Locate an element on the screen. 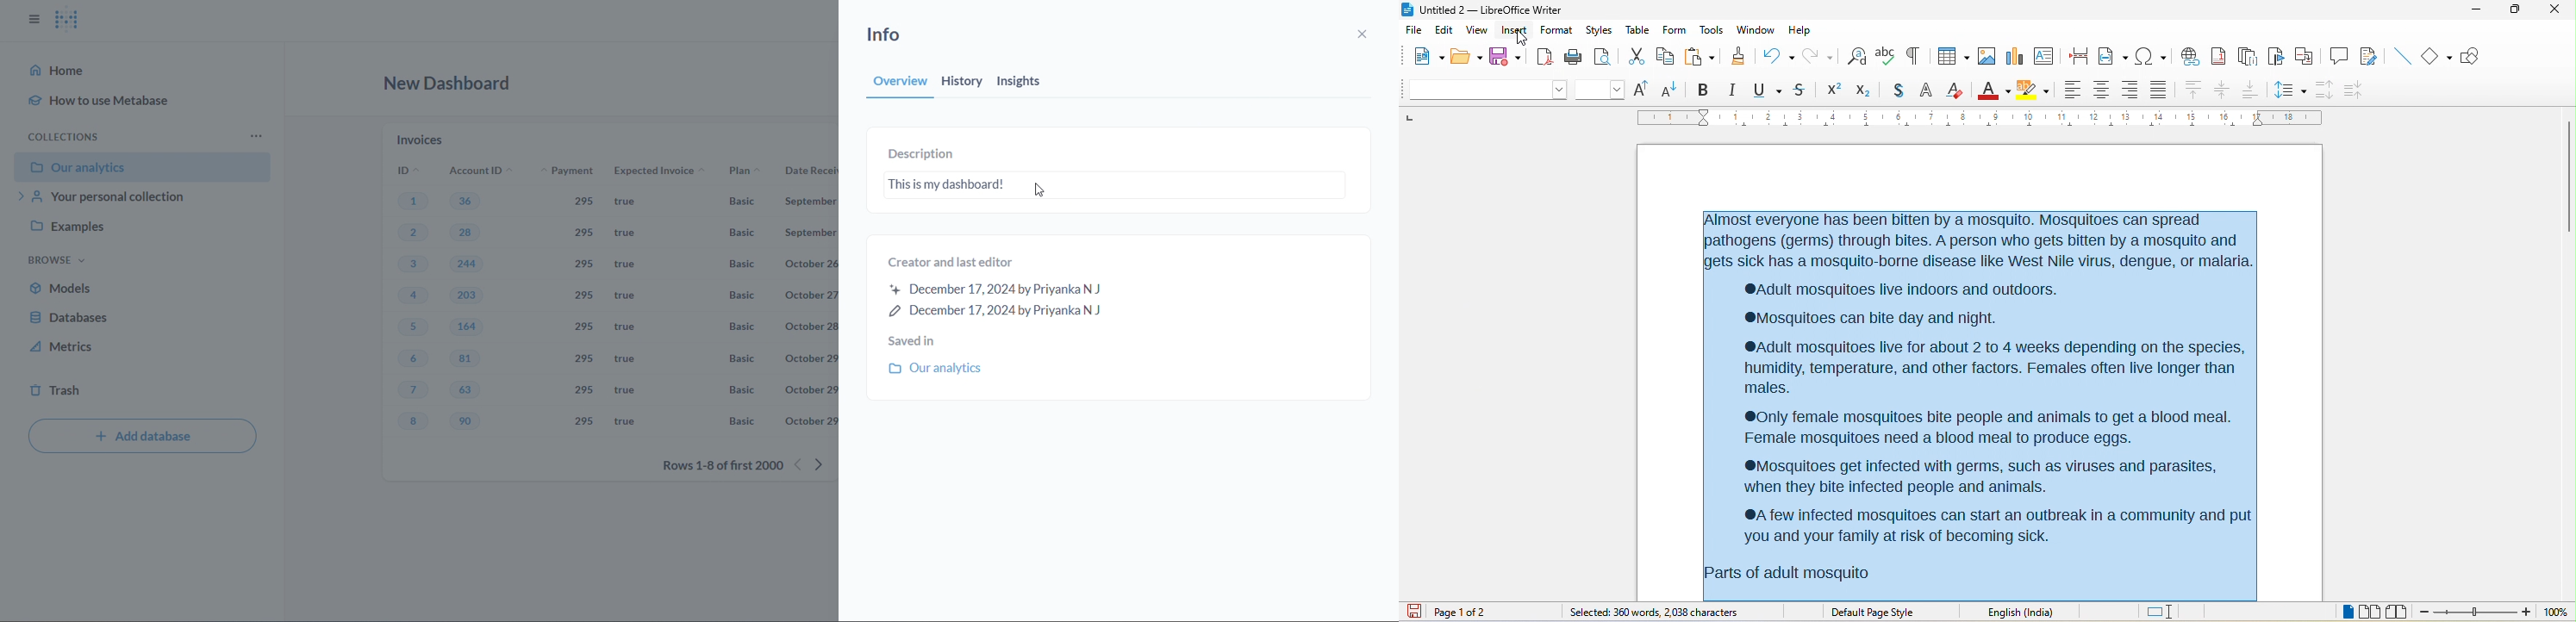  level 1 is located at coordinates (2280, 613).